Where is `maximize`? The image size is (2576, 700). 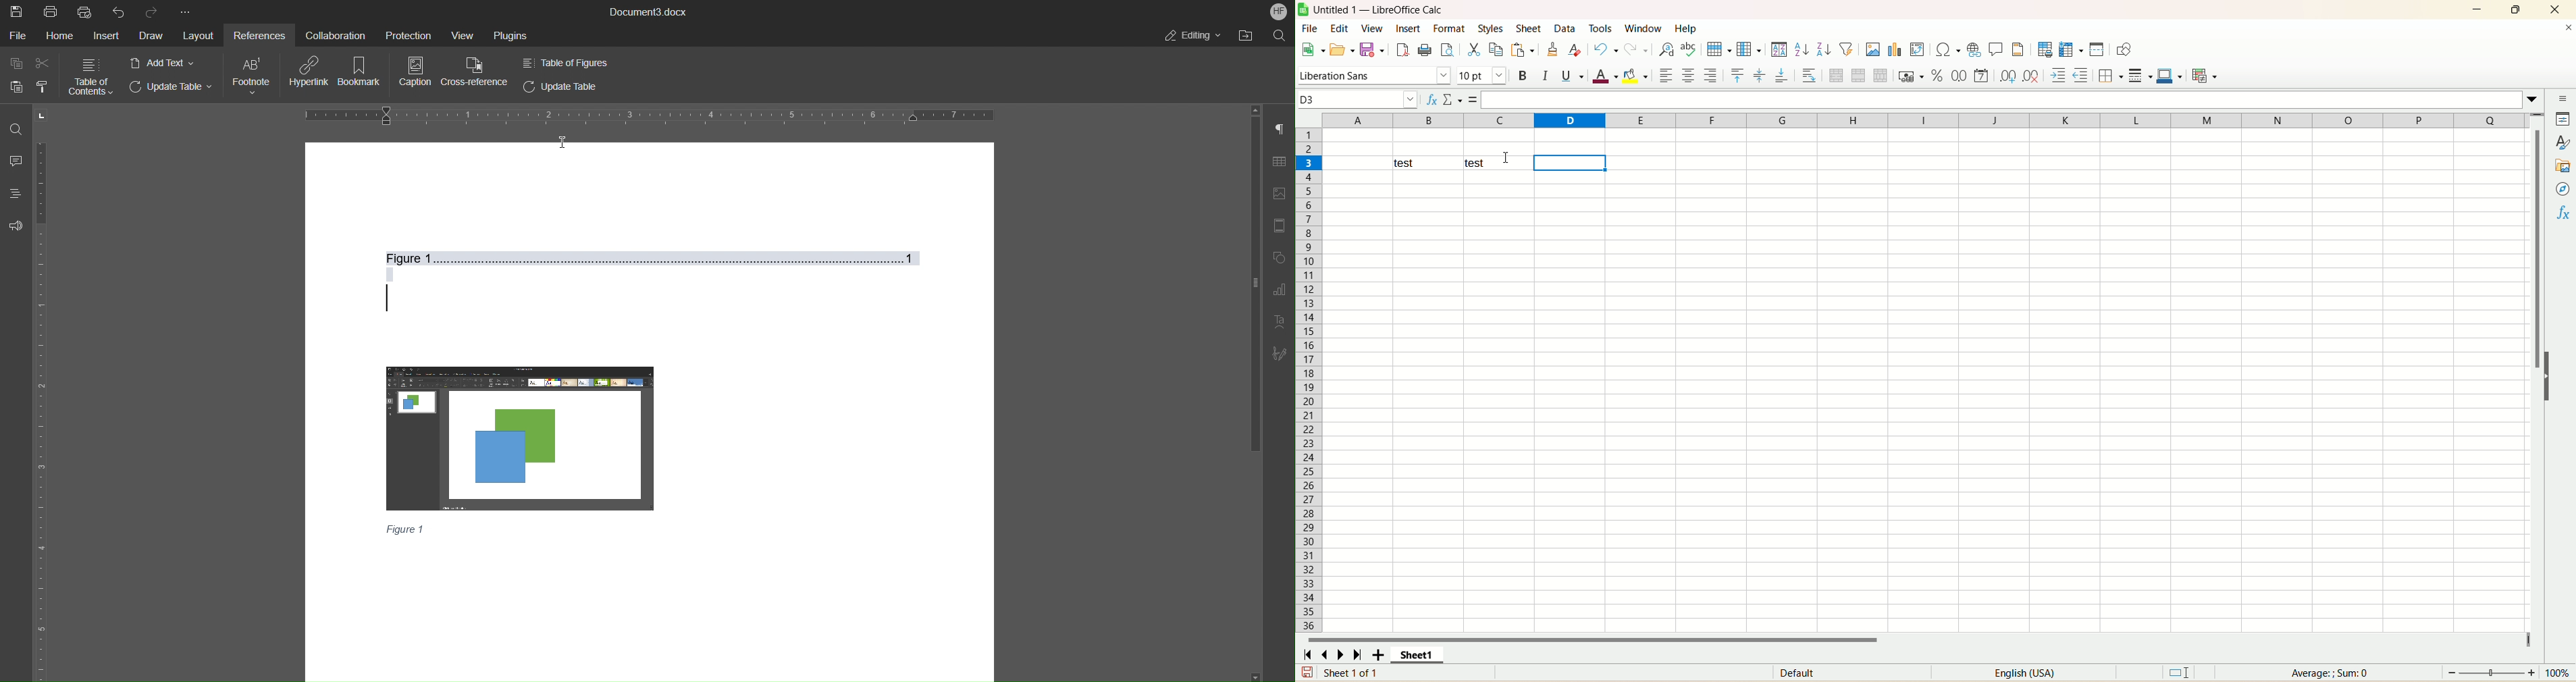 maximize is located at coordinates (2516, 9).